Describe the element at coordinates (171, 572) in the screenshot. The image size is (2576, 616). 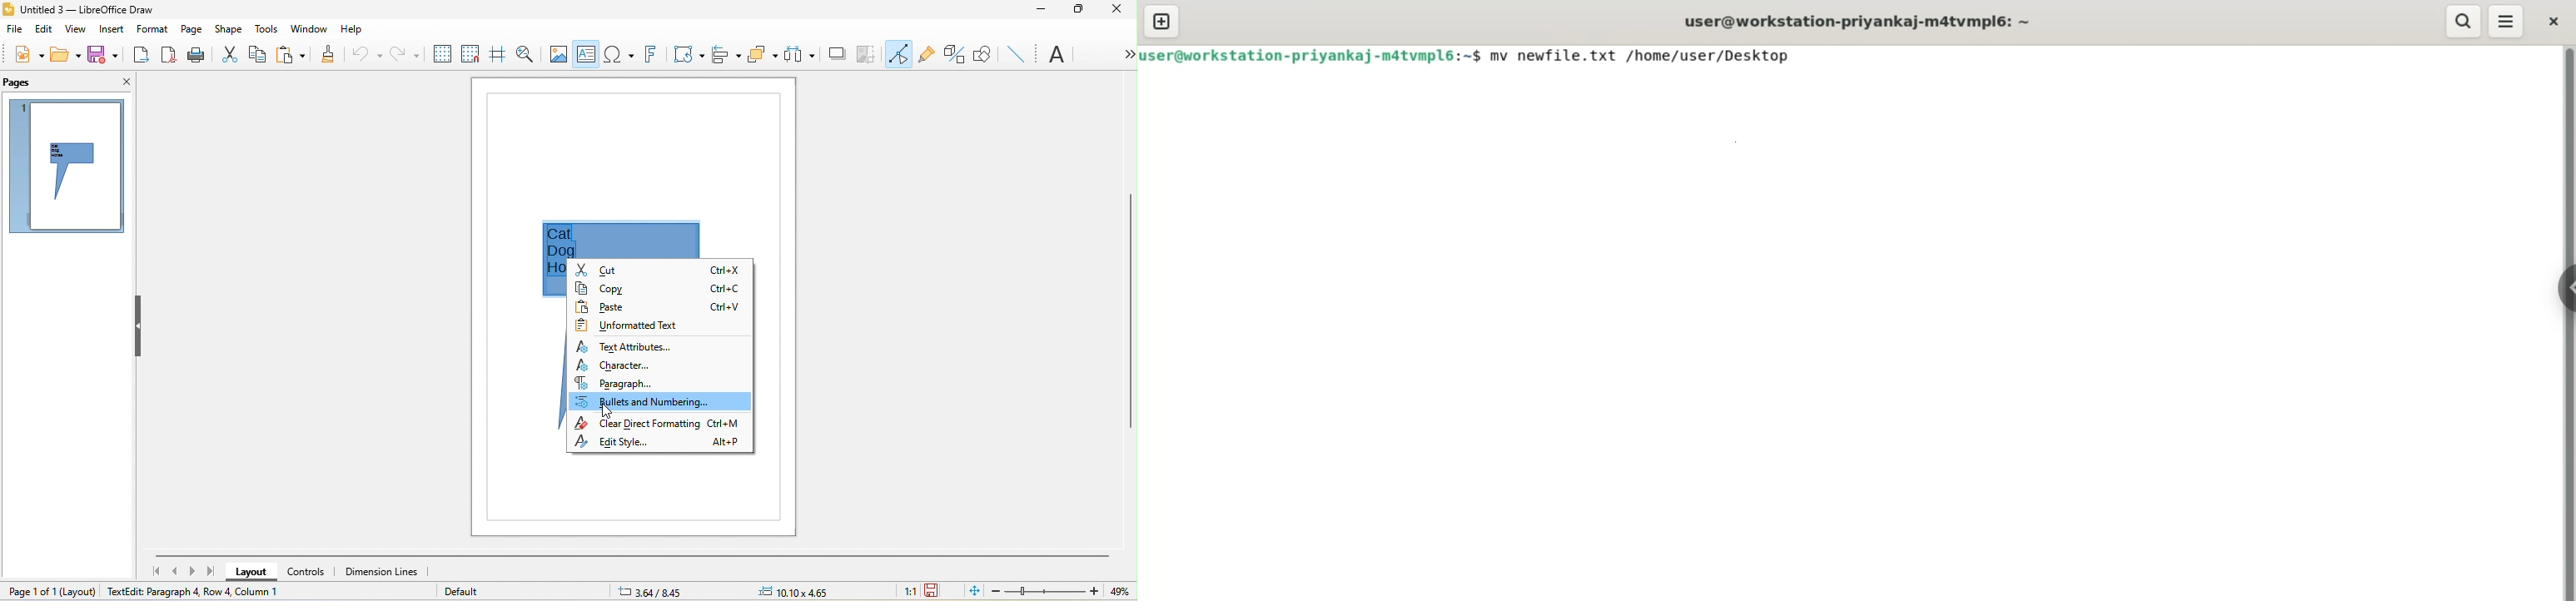
I see `previous page` at that location.